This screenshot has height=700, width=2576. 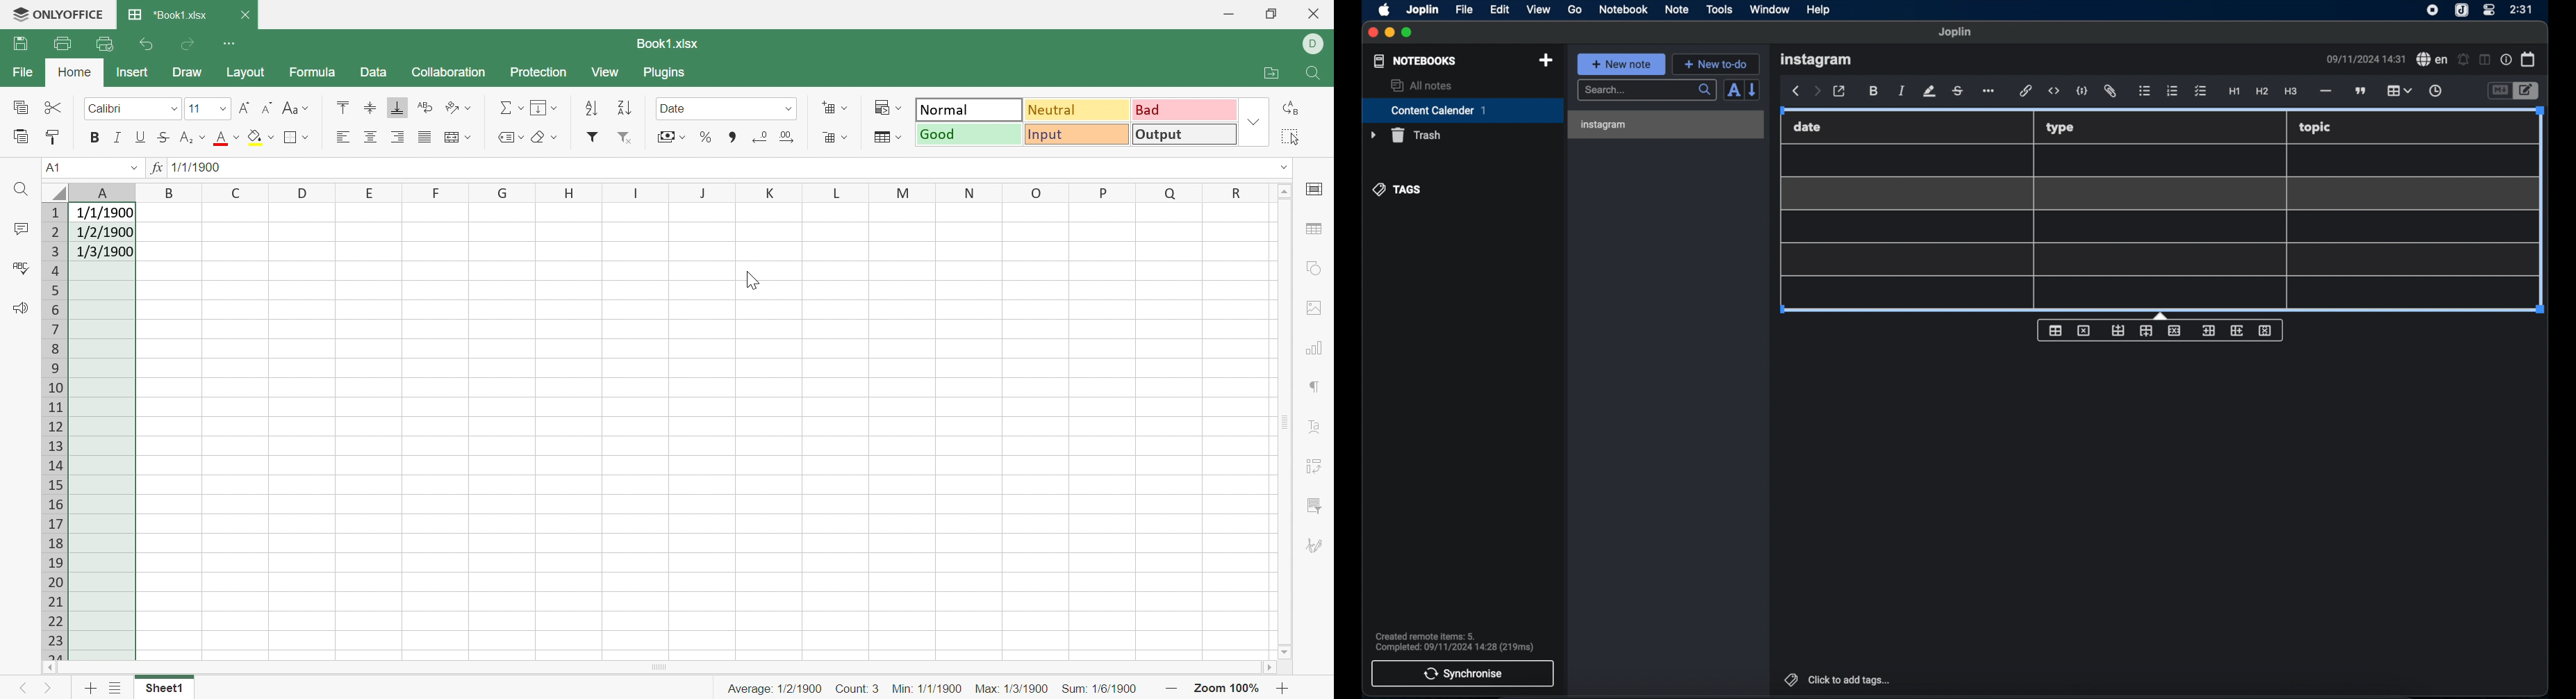 What do you see at coordinates (2499, 89) in the screenshot?
I see `toggle editor` at bounding box center [2499, 89].